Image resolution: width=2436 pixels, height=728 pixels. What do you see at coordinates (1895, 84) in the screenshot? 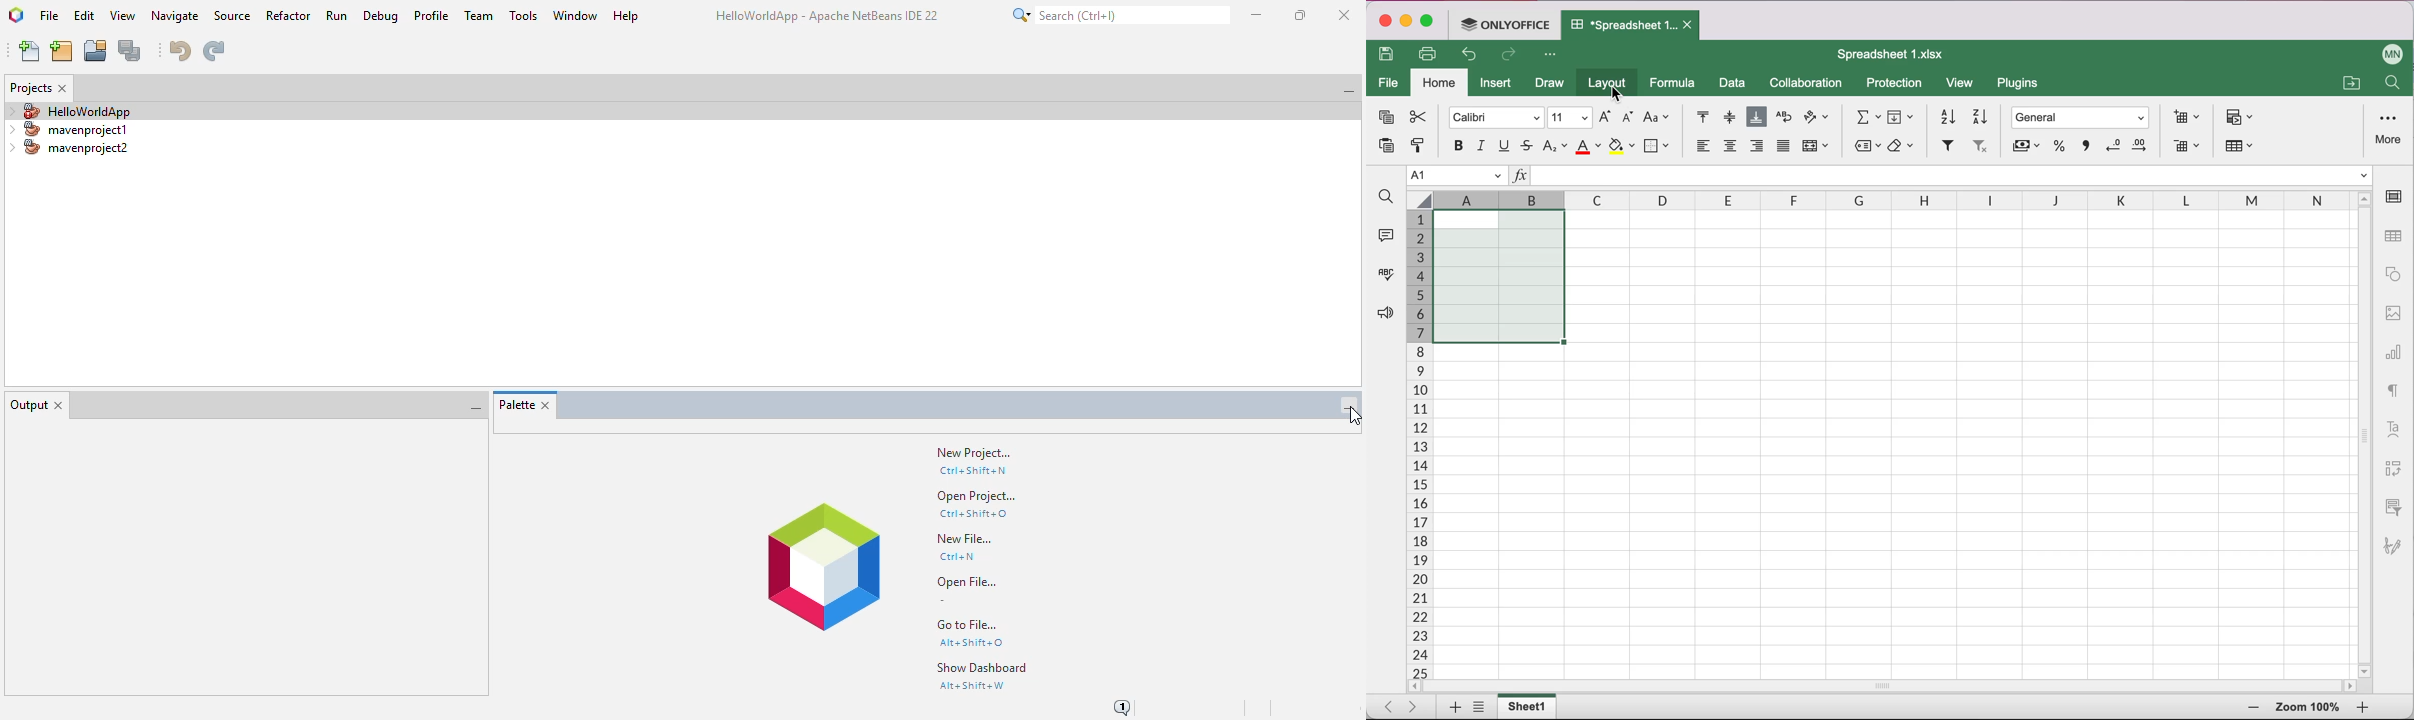
I see `protection` at bounding box center [1895, 84].